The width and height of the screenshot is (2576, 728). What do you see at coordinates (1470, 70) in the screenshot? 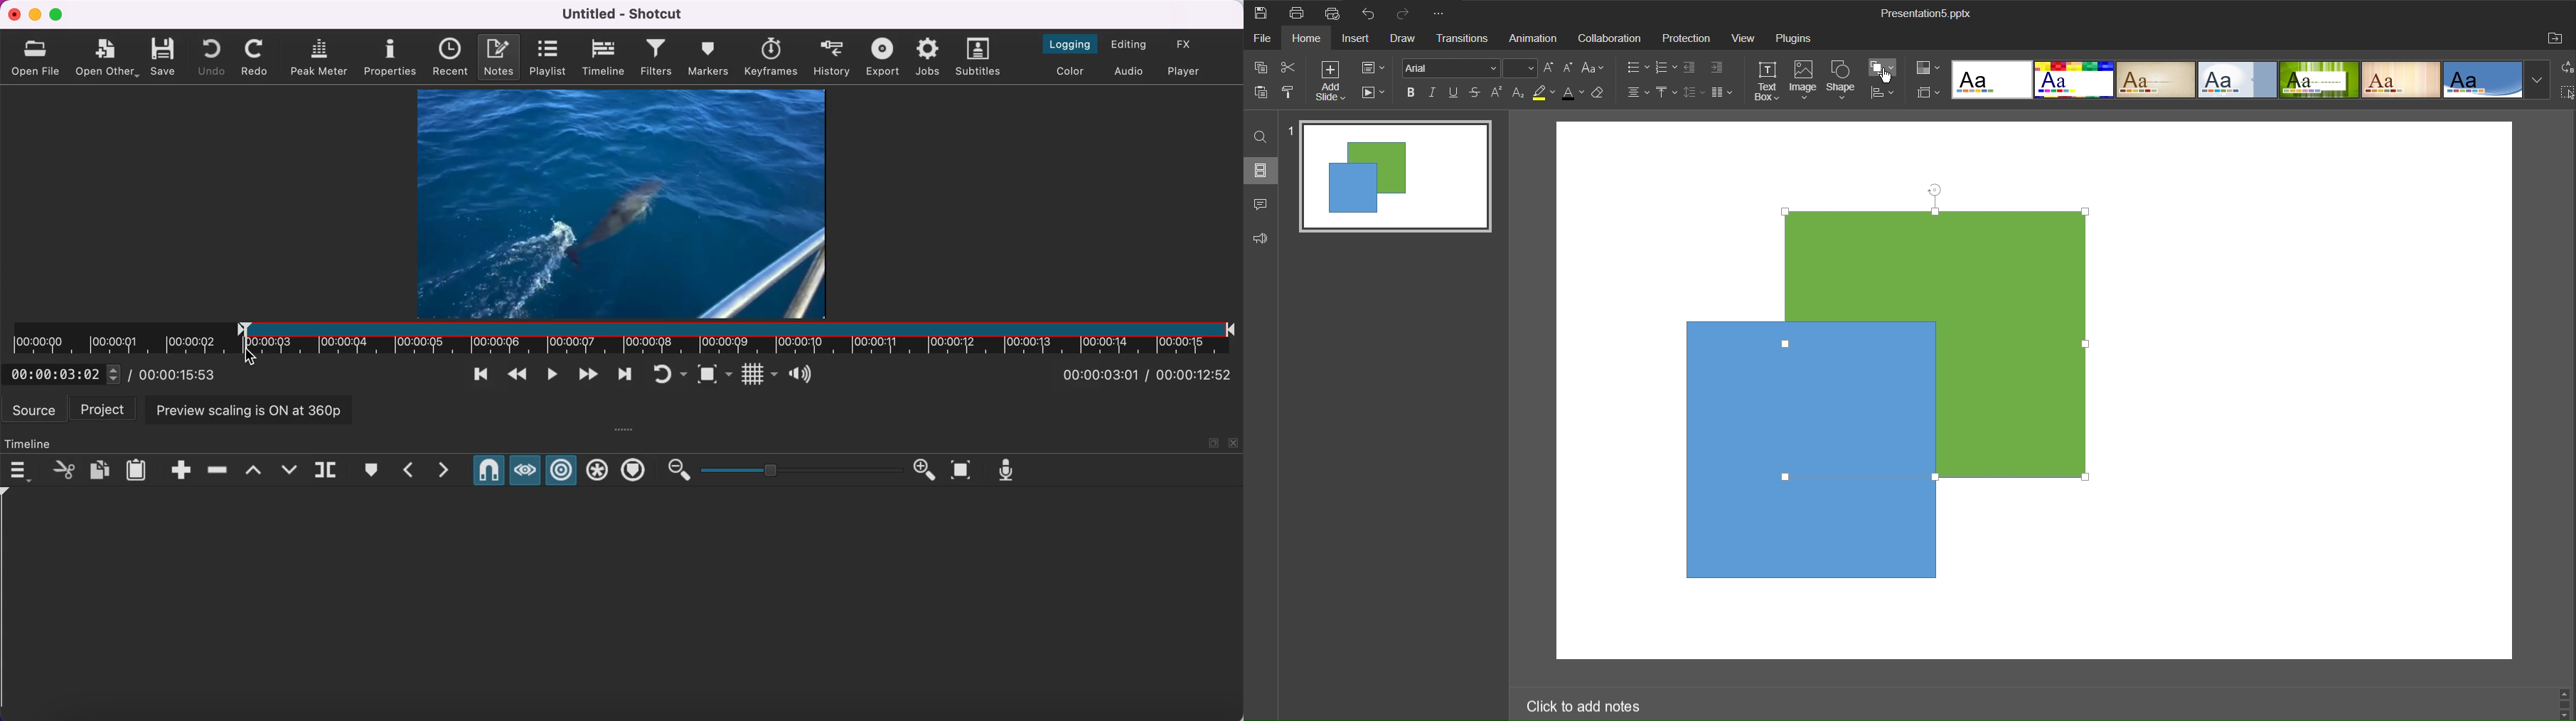
I see `Font Settings` at bounding box center [1470, 70].